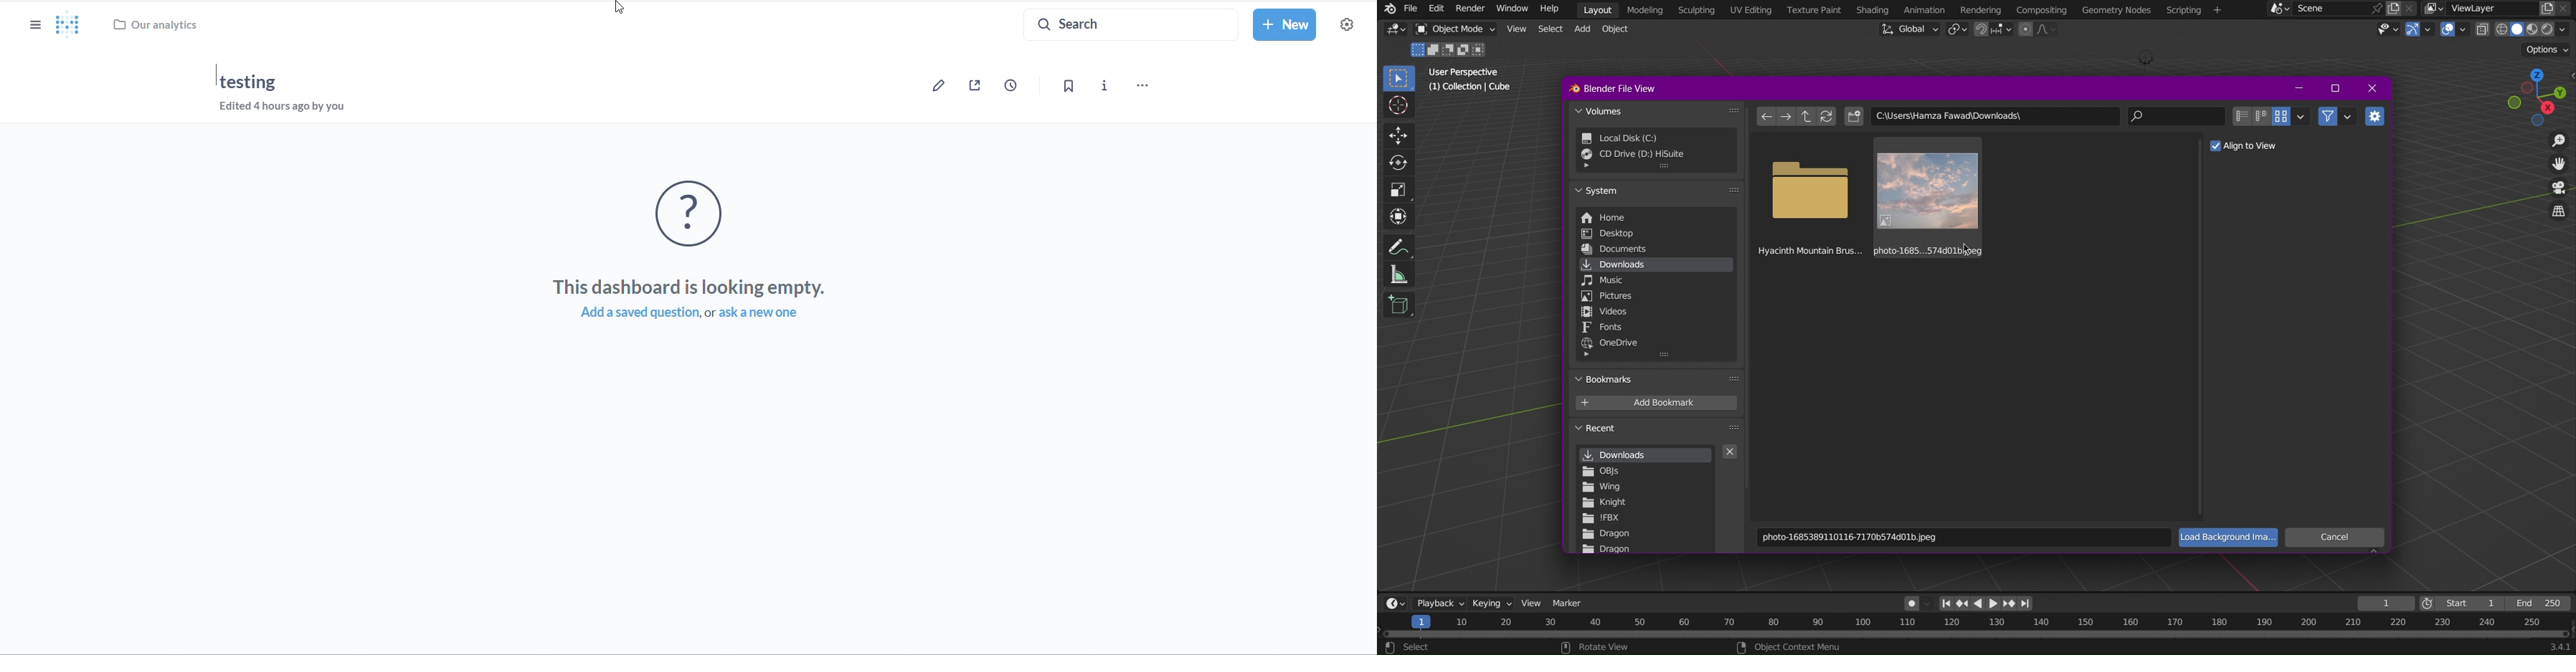  Describe the element at coordinates (1924, 10) in the screenshot. I see `Animation` at that location.